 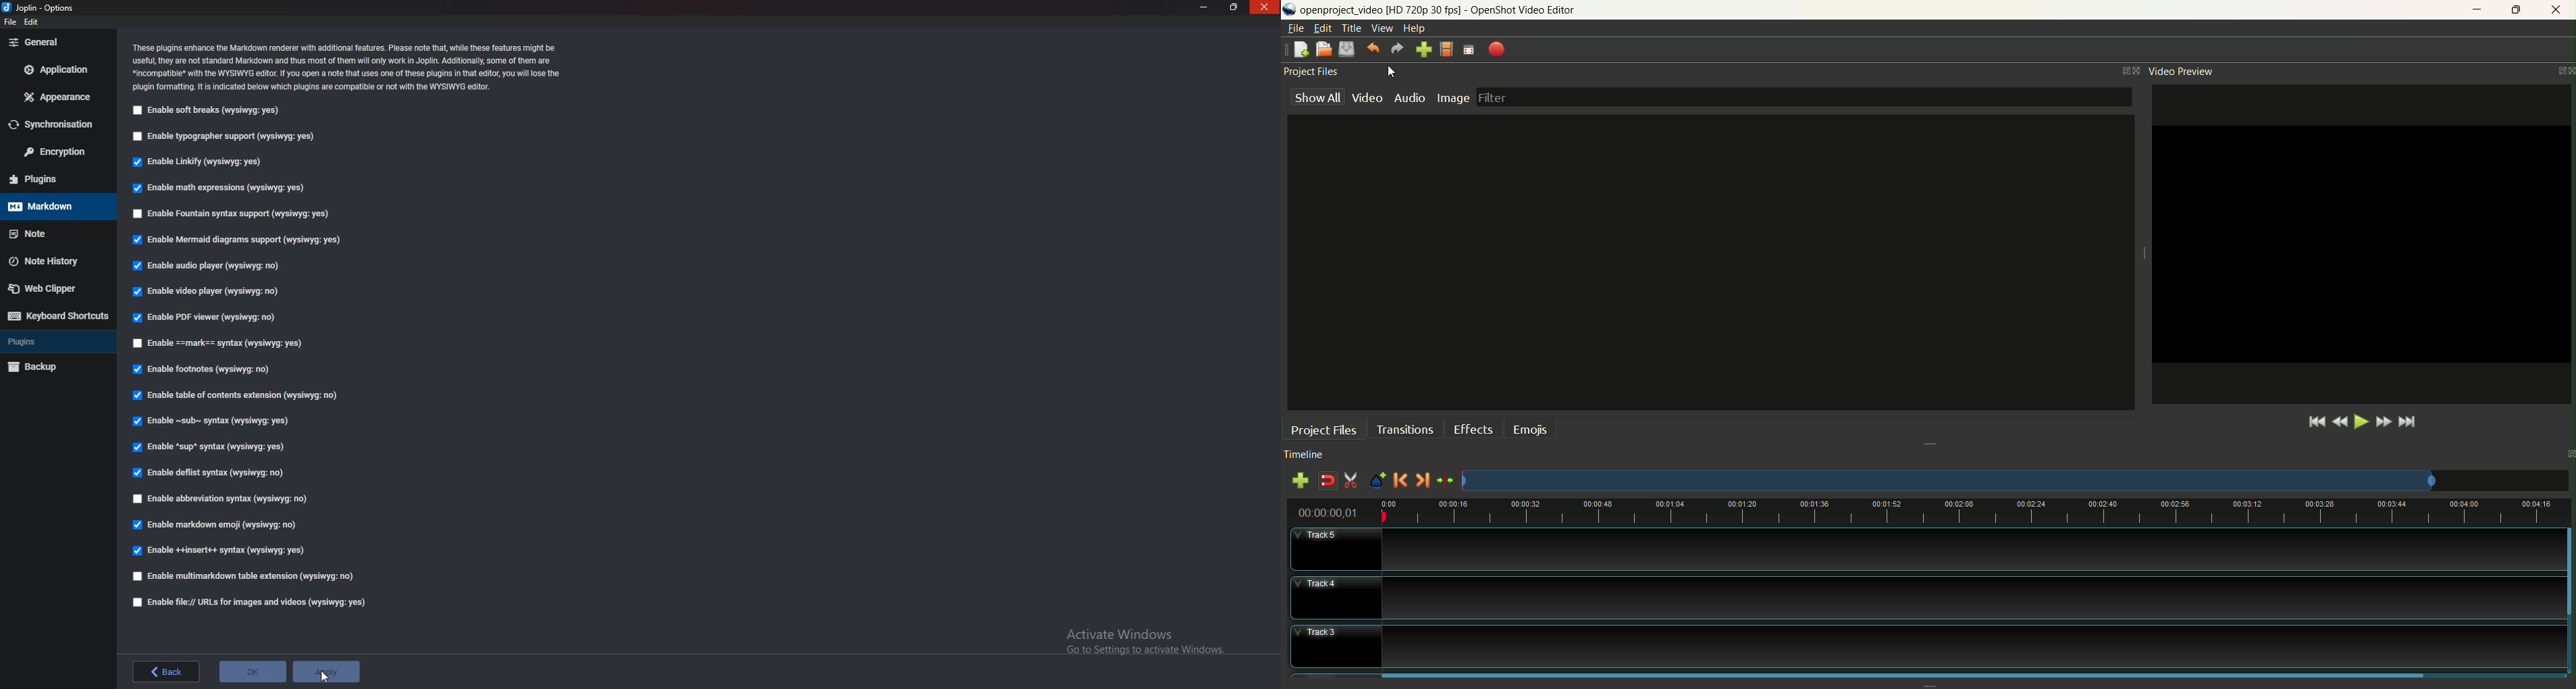 What do you see at coordinates (34, 23) in the screenshot?
I see `edit` at bounding box center [34, 23].